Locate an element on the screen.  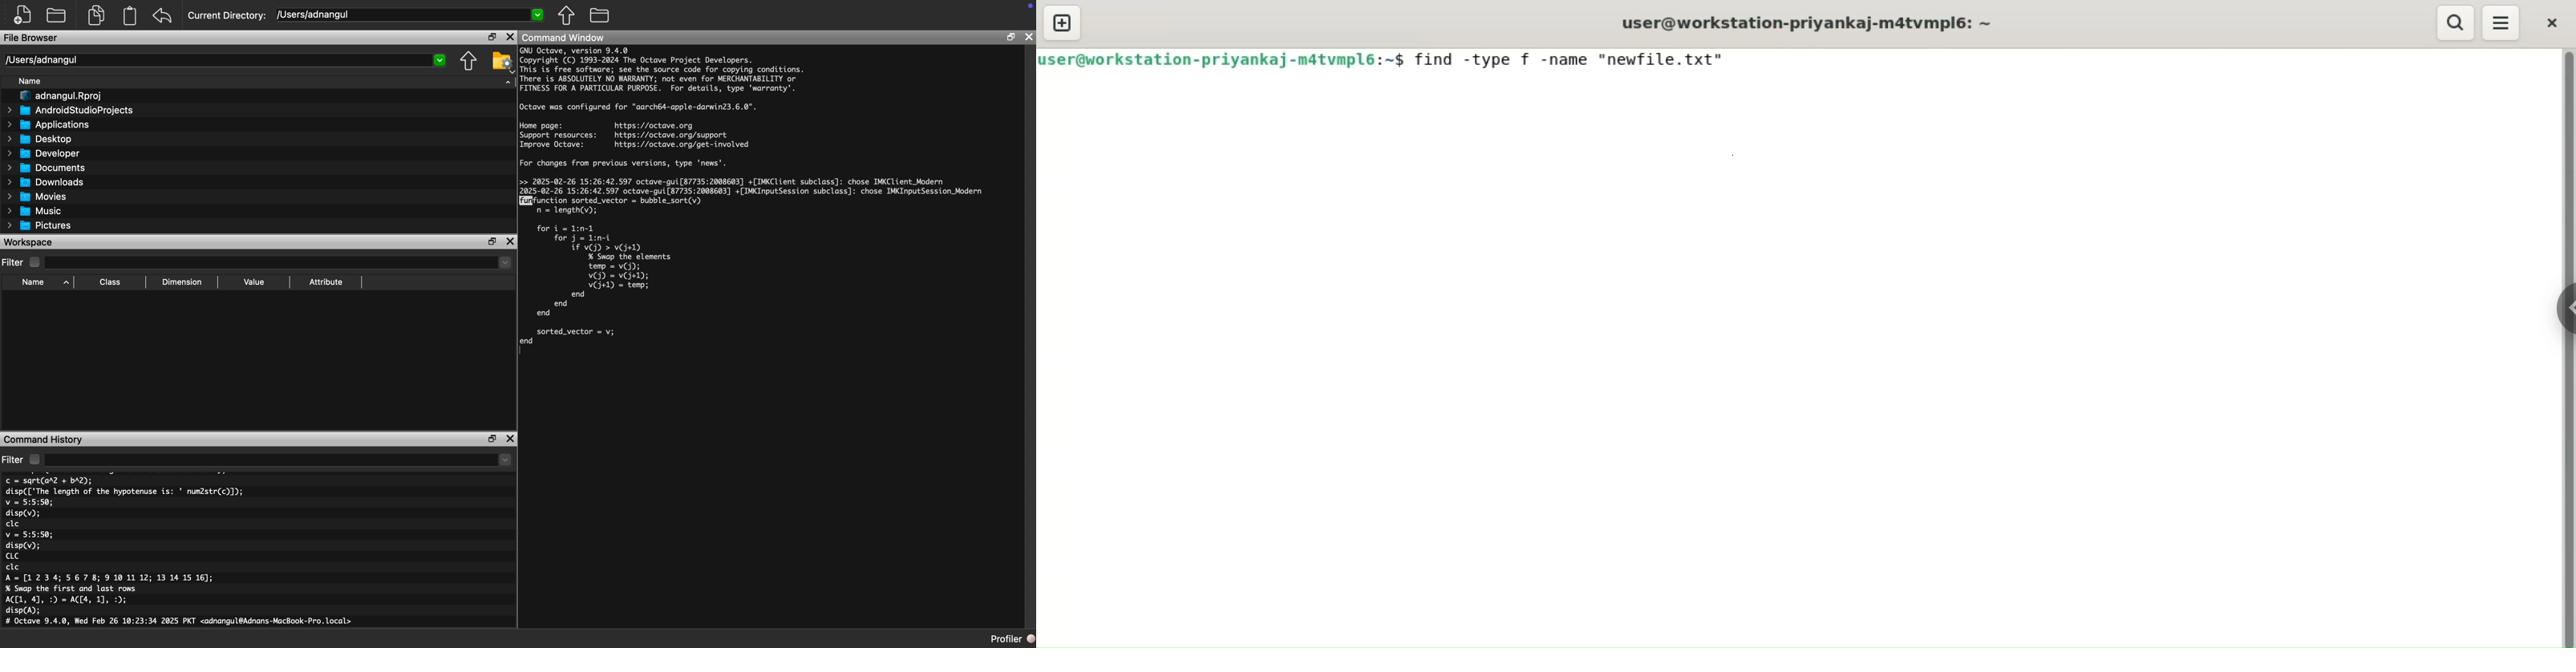
CLC is located at coordinates (12, 556).